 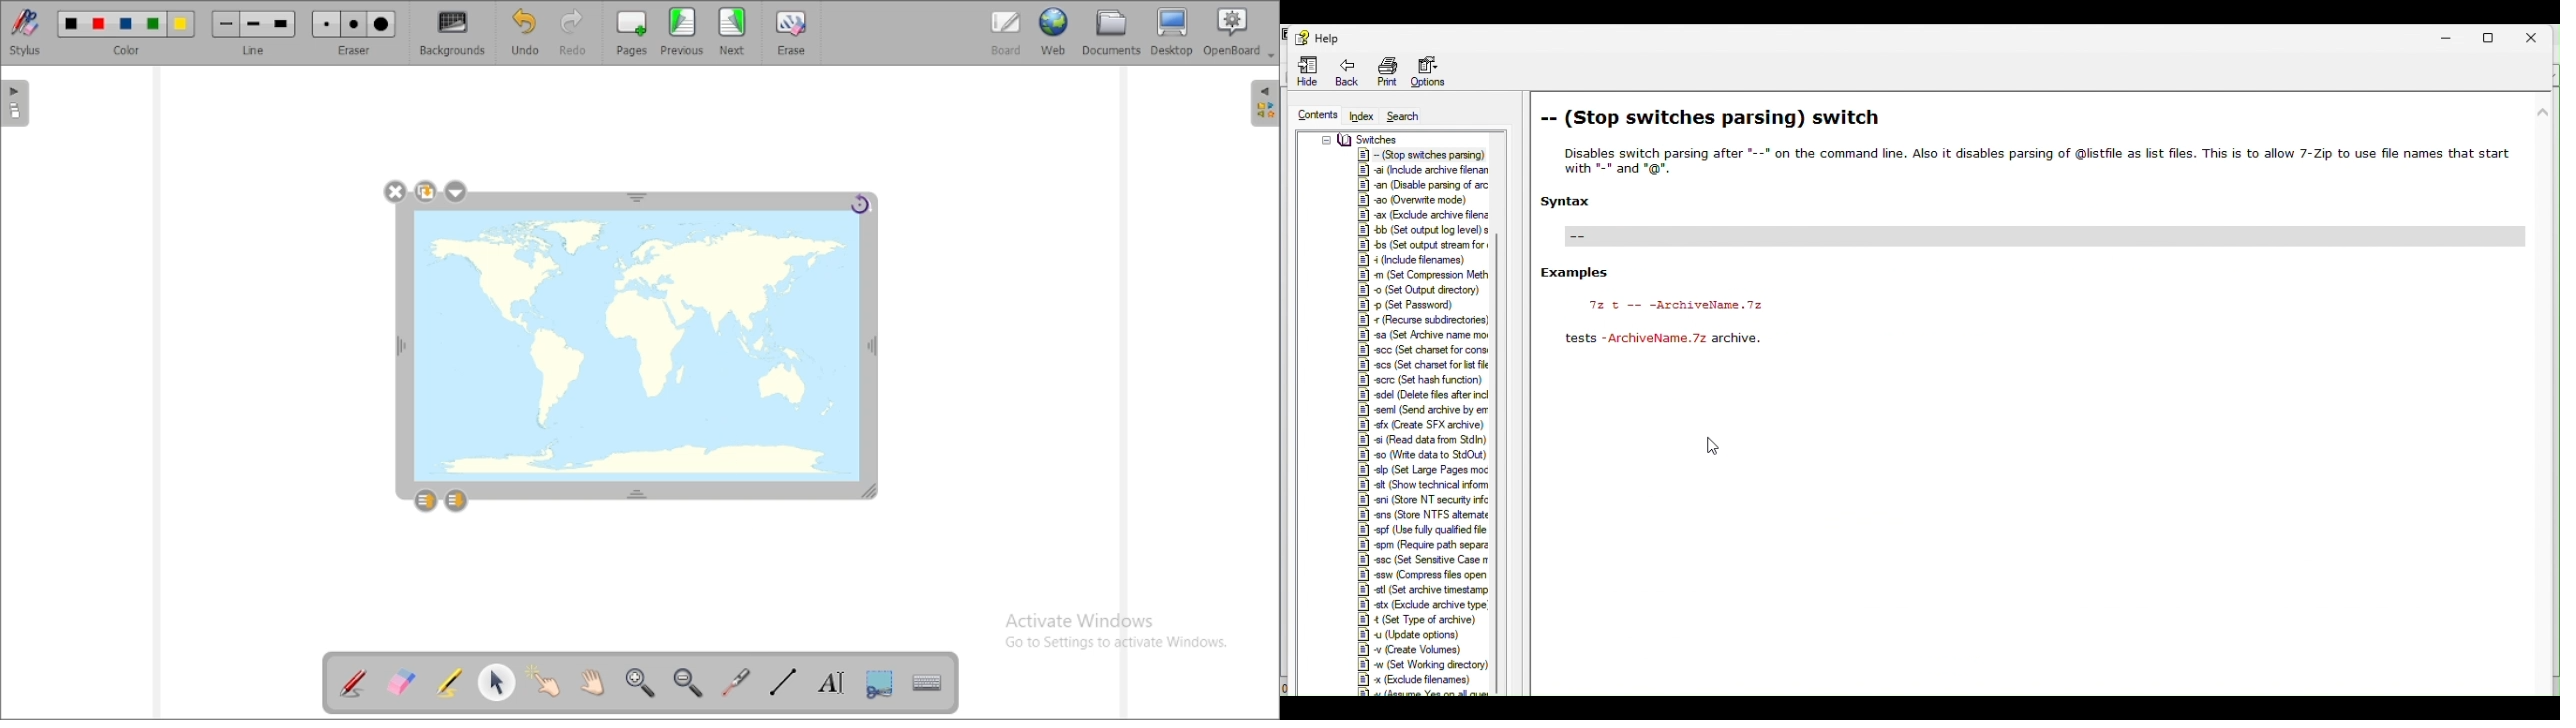 I want to click on , so click(x=1416, y=259).